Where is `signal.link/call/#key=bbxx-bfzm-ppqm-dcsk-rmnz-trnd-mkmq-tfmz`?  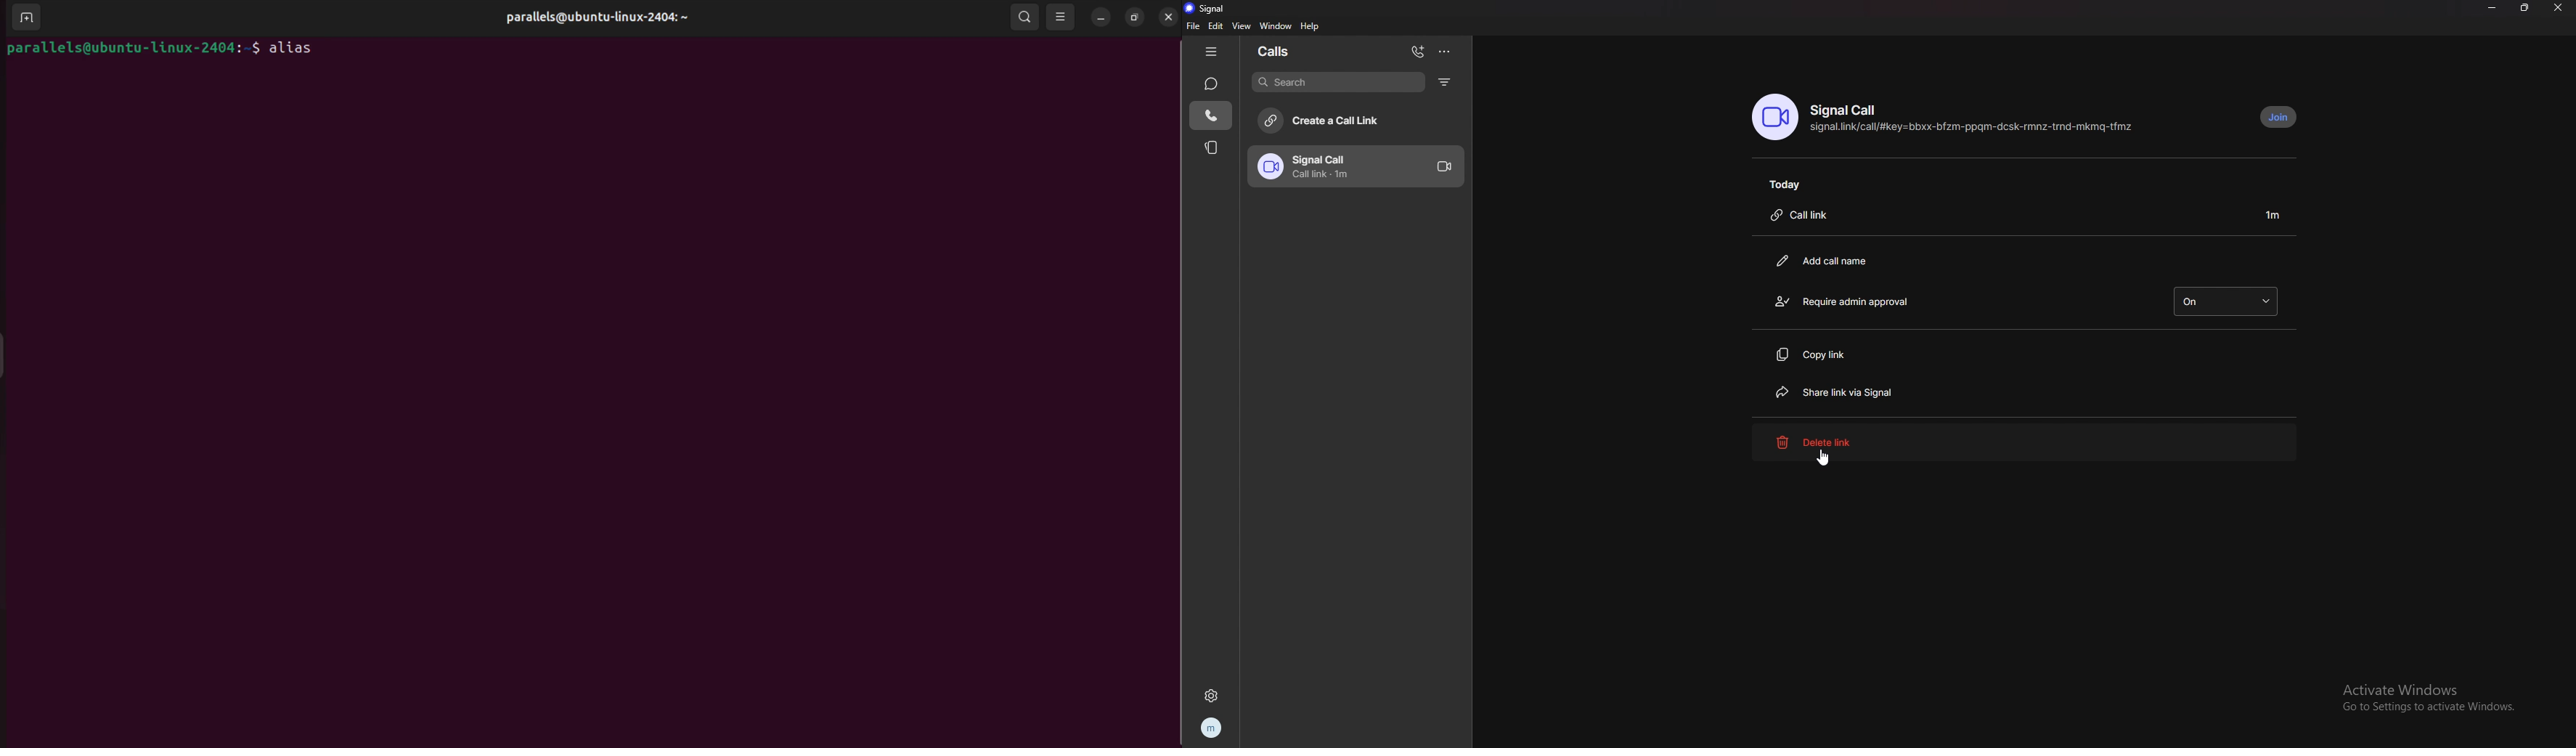 signal.link/call/#key=bbxx-bfzm-ppqm-dcsk-rmnz-trnd-mkmq-tfmz is located at coordinates (1976, 128).